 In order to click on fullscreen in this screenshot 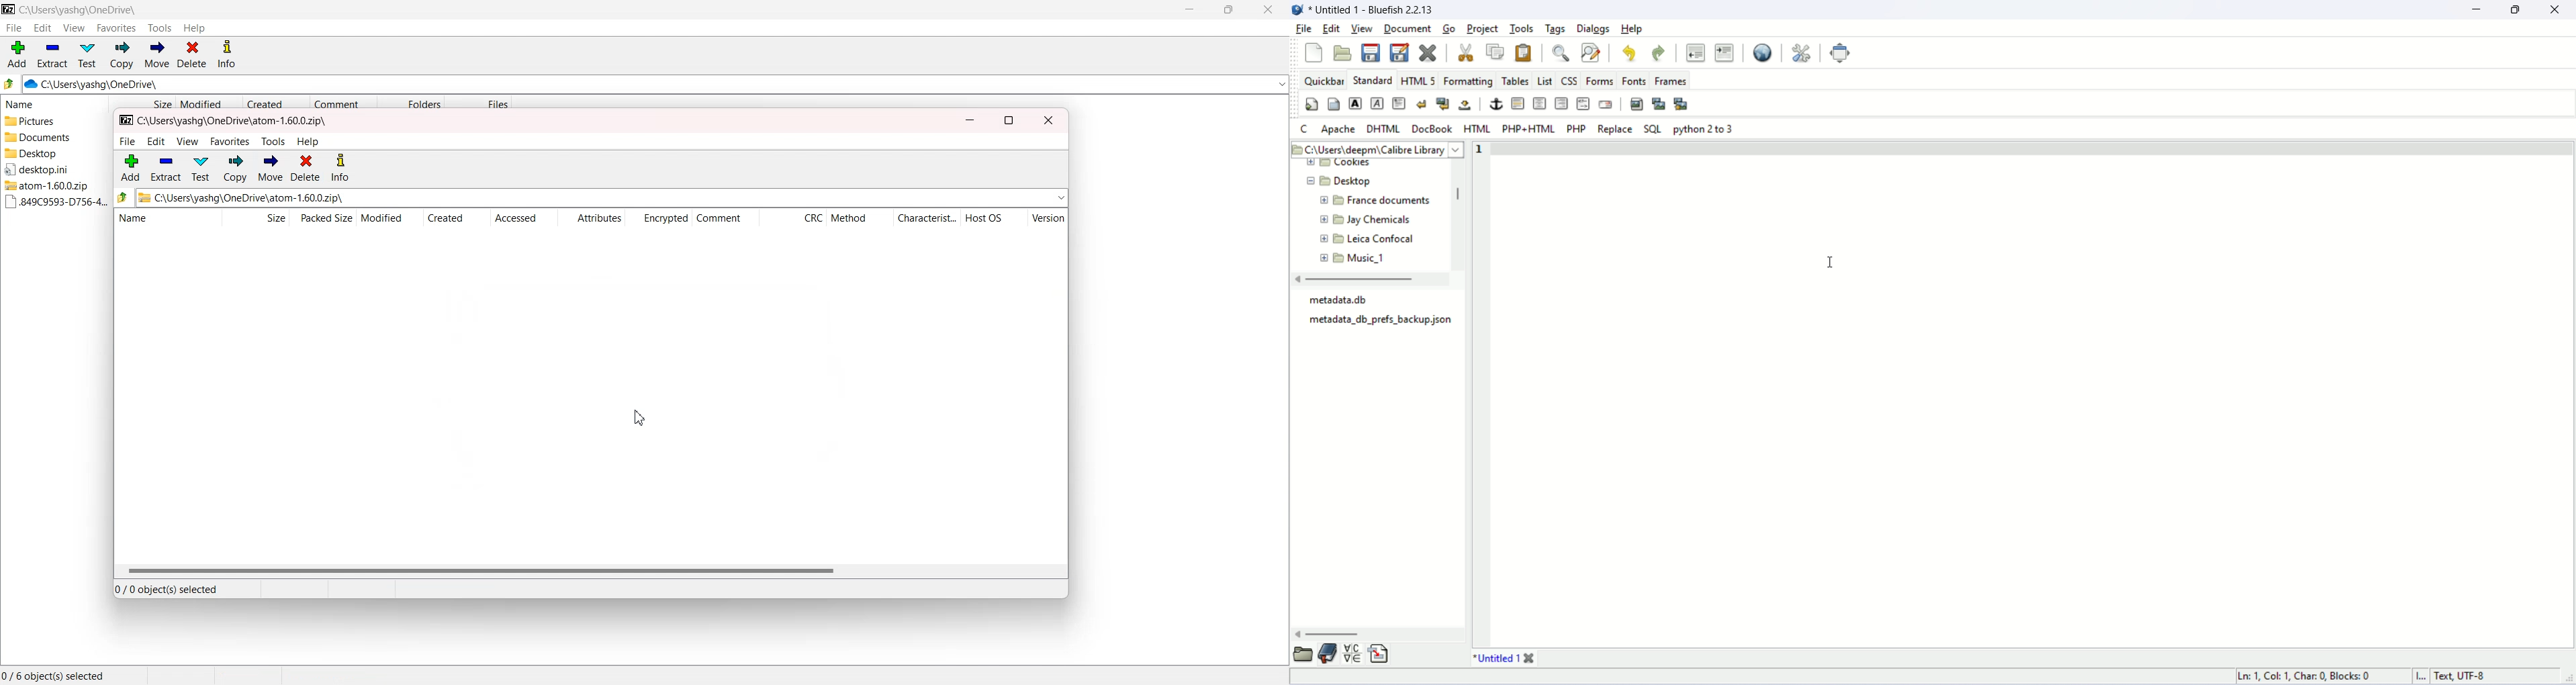, I will do `click(1840, 54)`.